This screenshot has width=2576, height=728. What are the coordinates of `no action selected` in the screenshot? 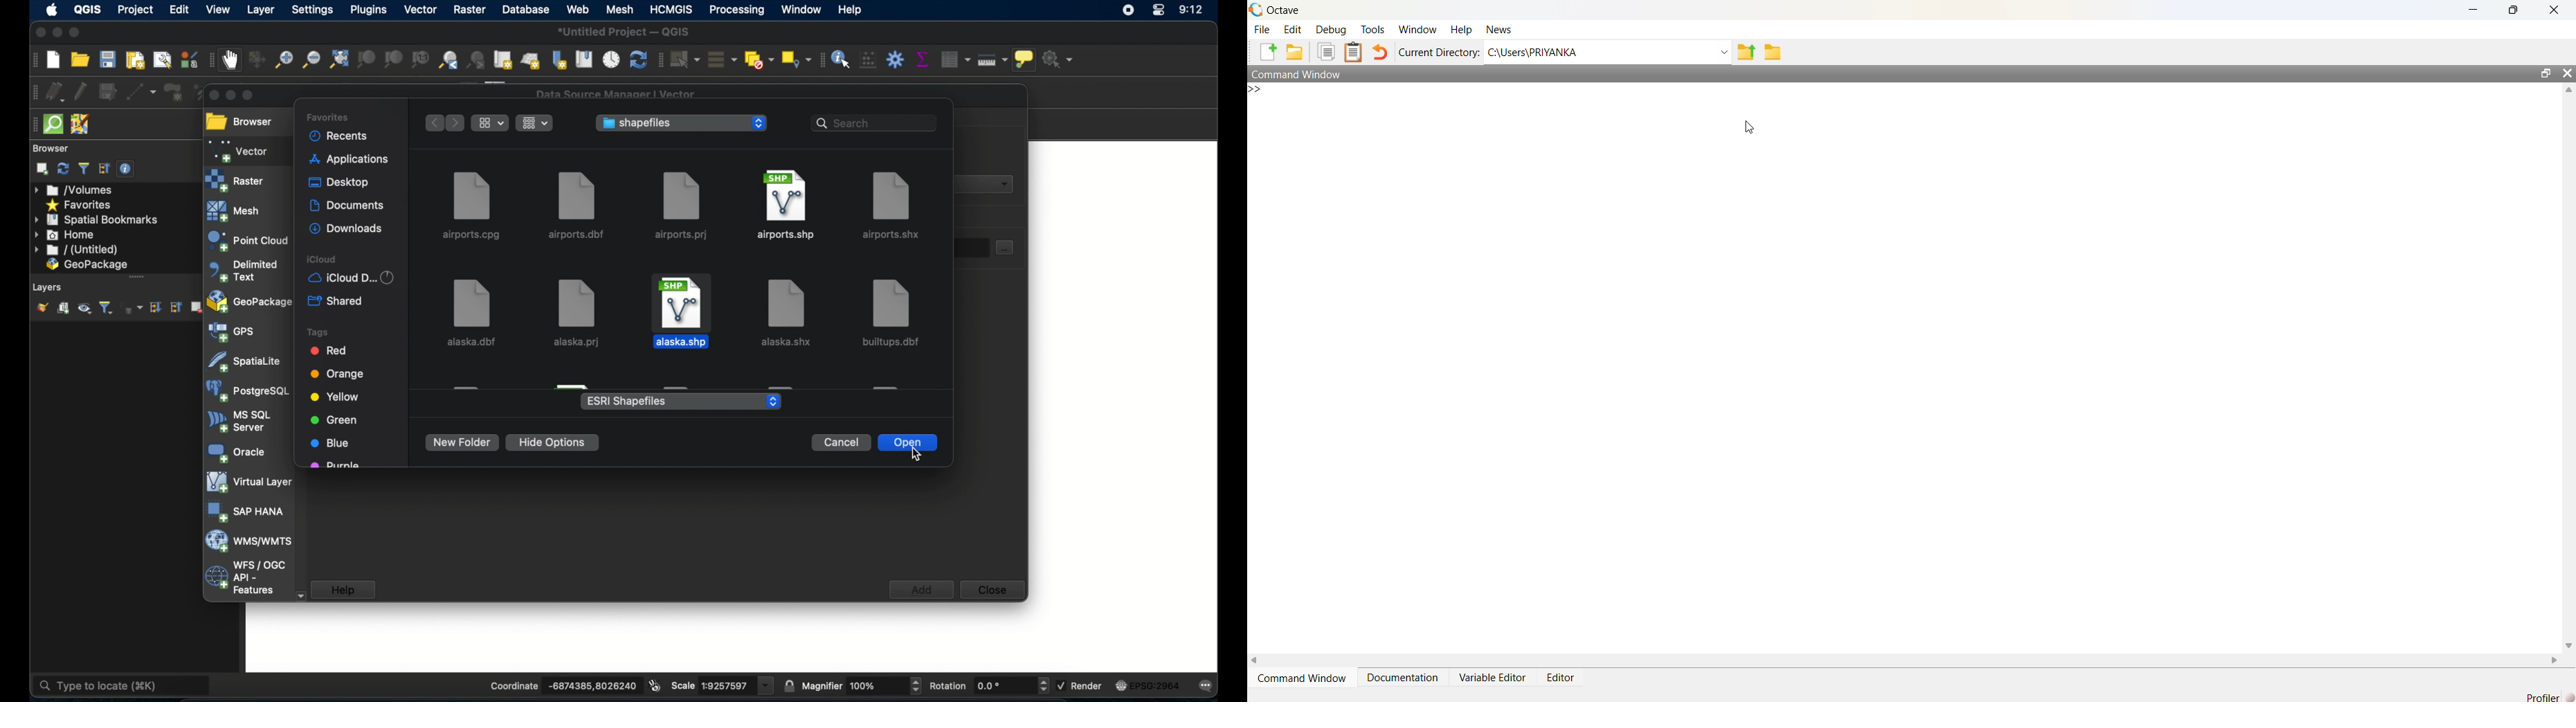 It's located at (1063, 59).